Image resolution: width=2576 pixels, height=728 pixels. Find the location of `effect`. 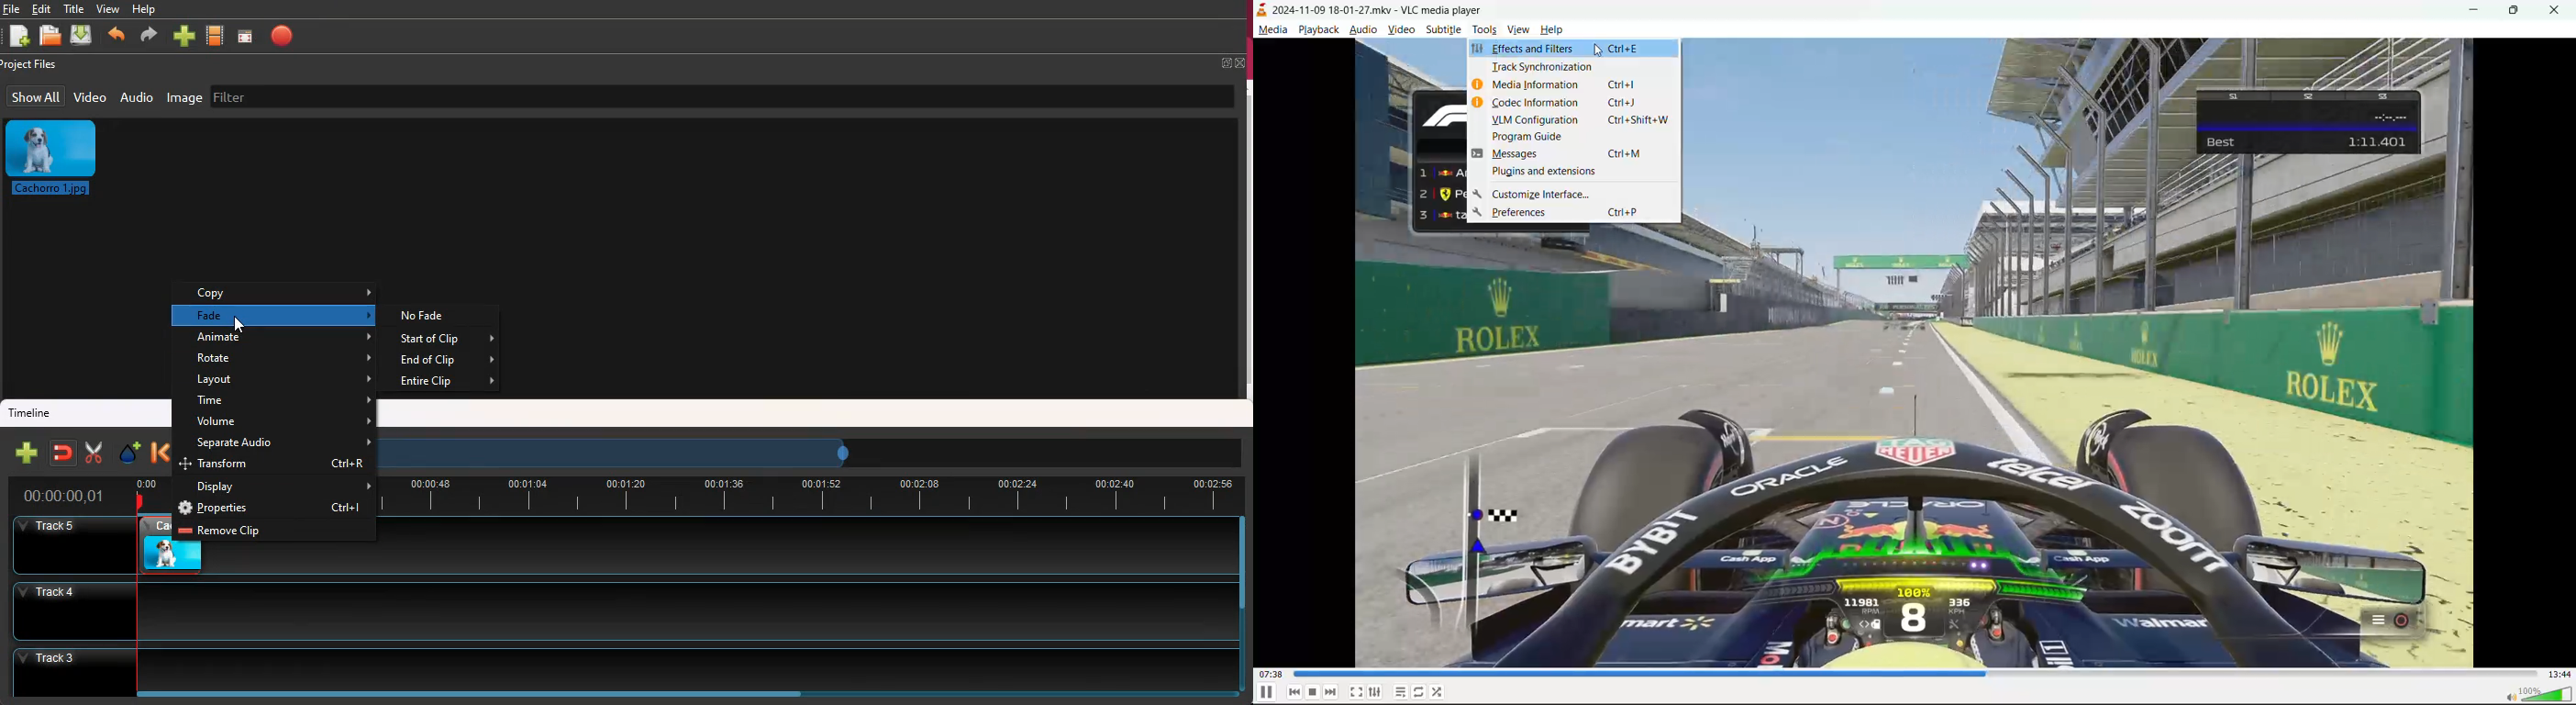

effect is located at coordinates (131, 453).